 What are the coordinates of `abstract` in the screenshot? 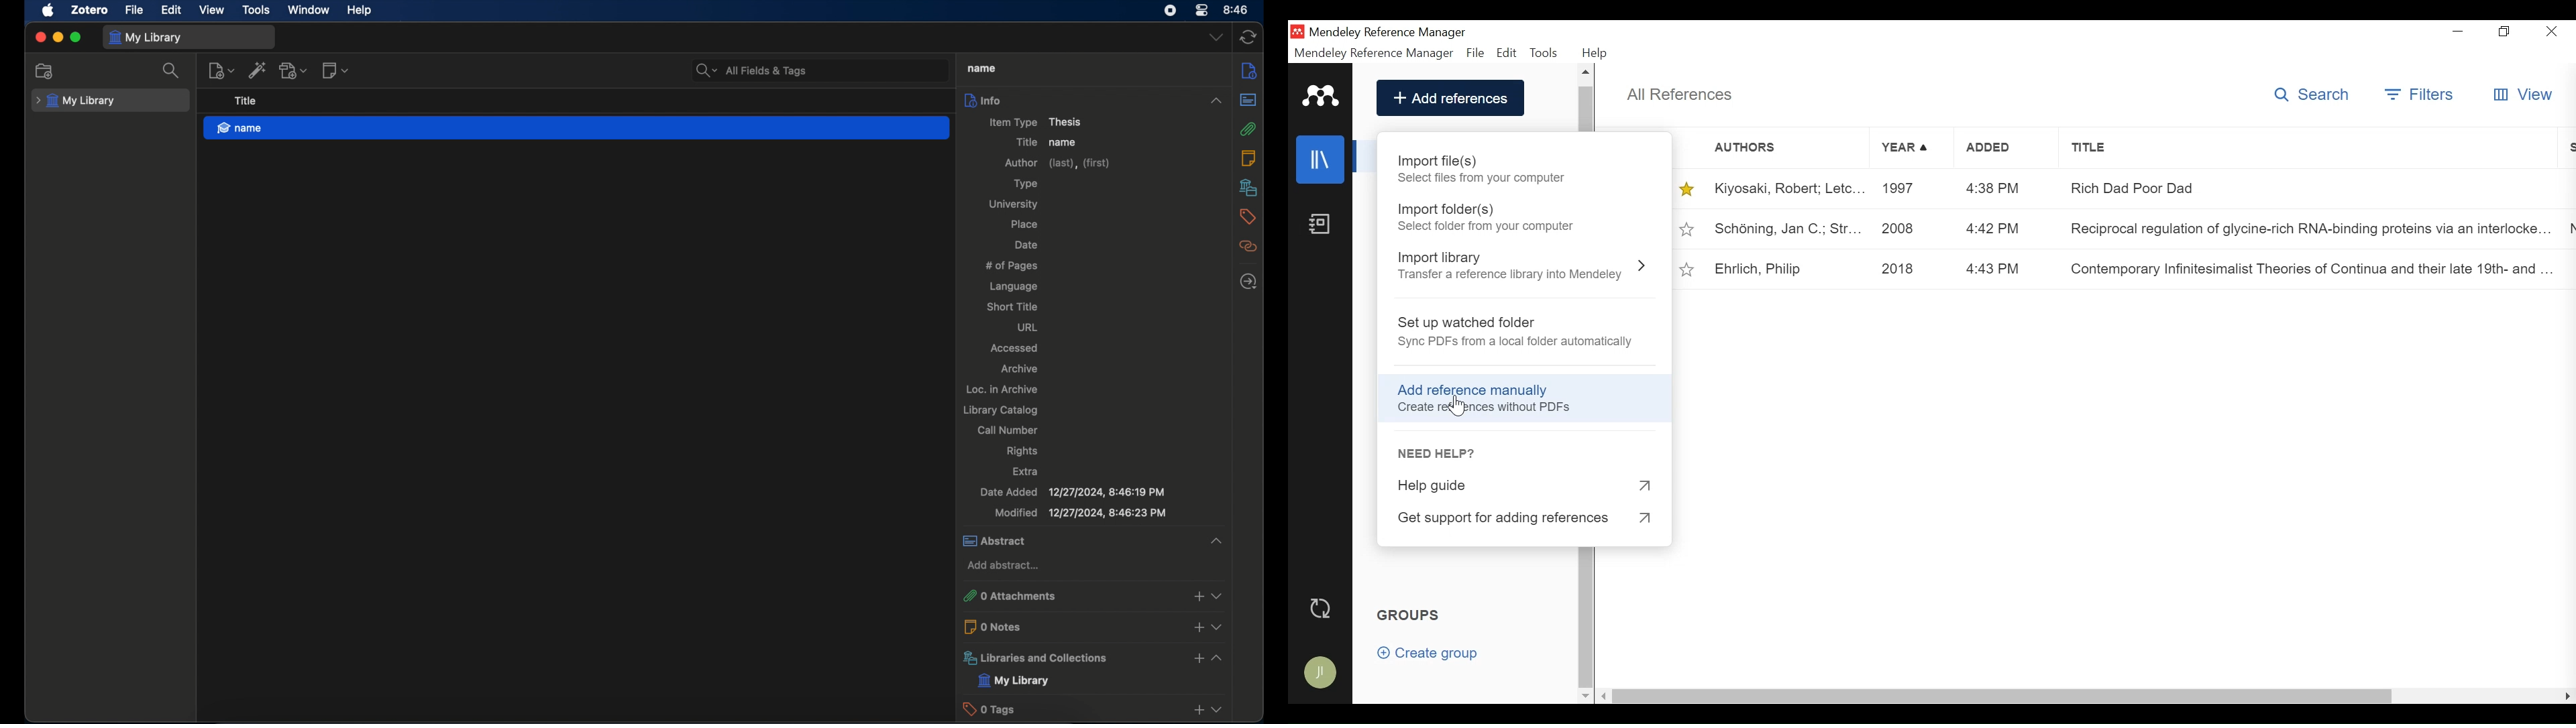 It's located at (1069, 541).